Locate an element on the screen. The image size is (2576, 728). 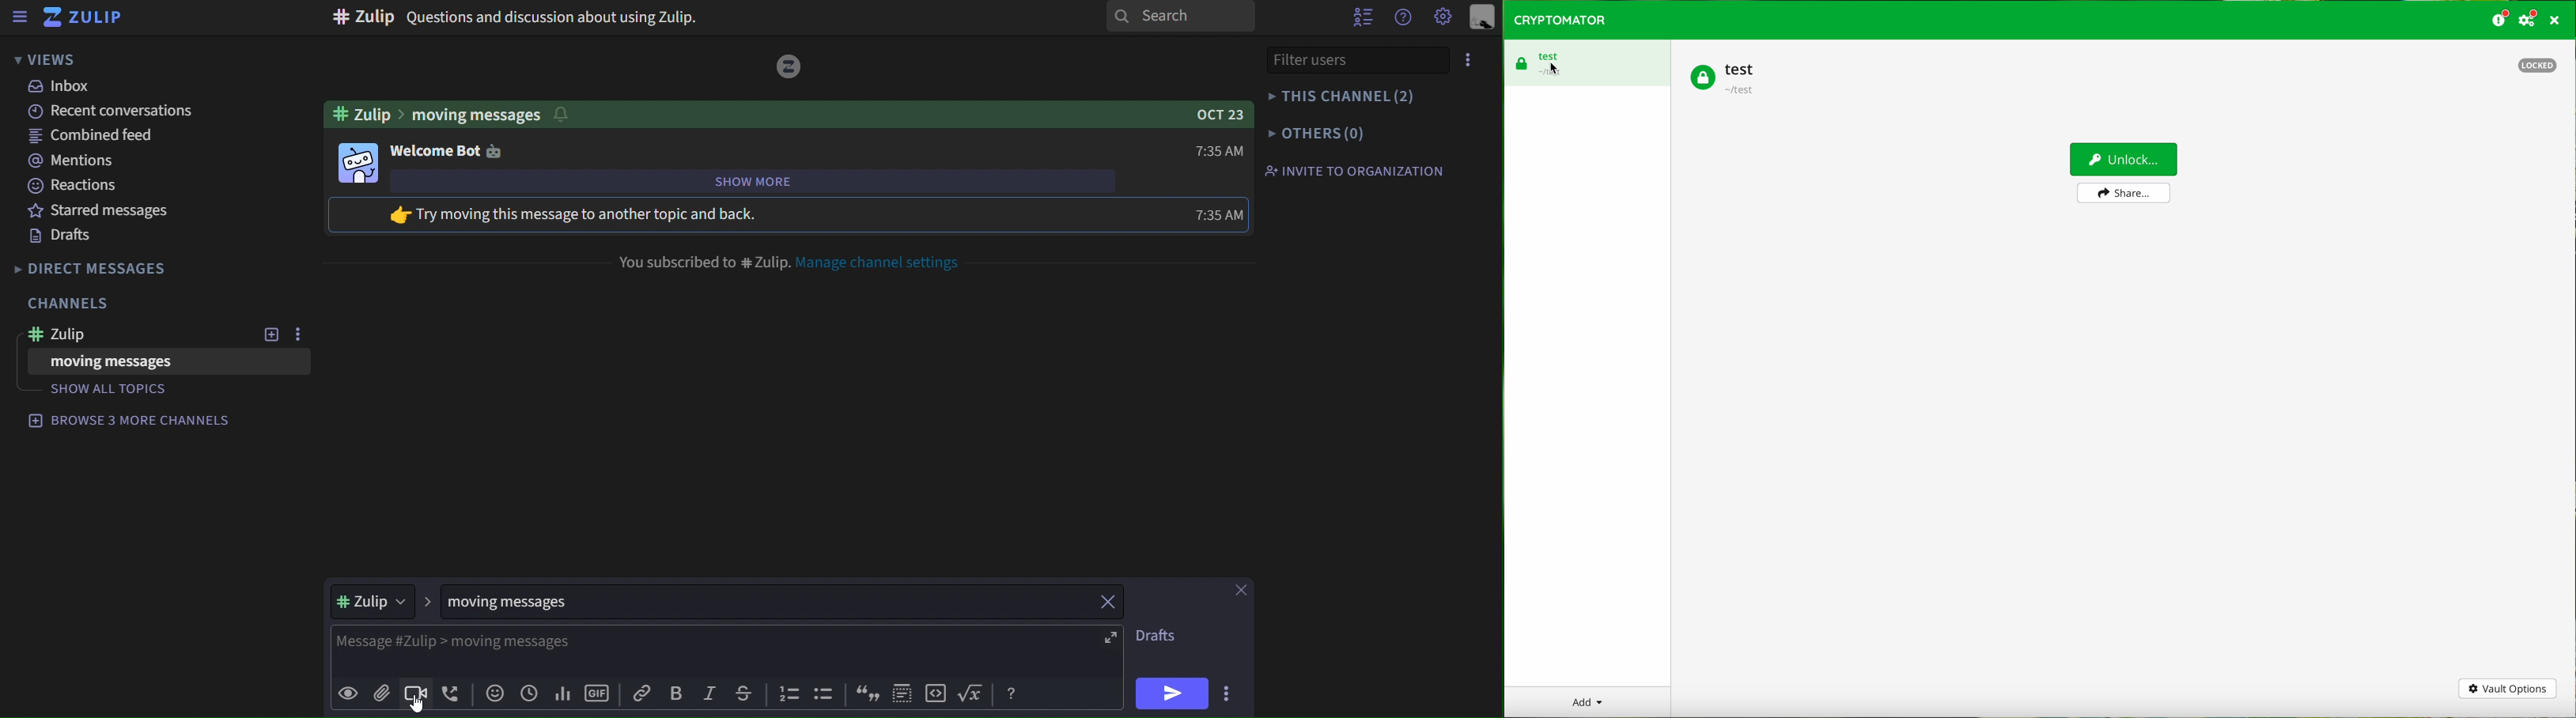
 is located at coordinates (790, 65).